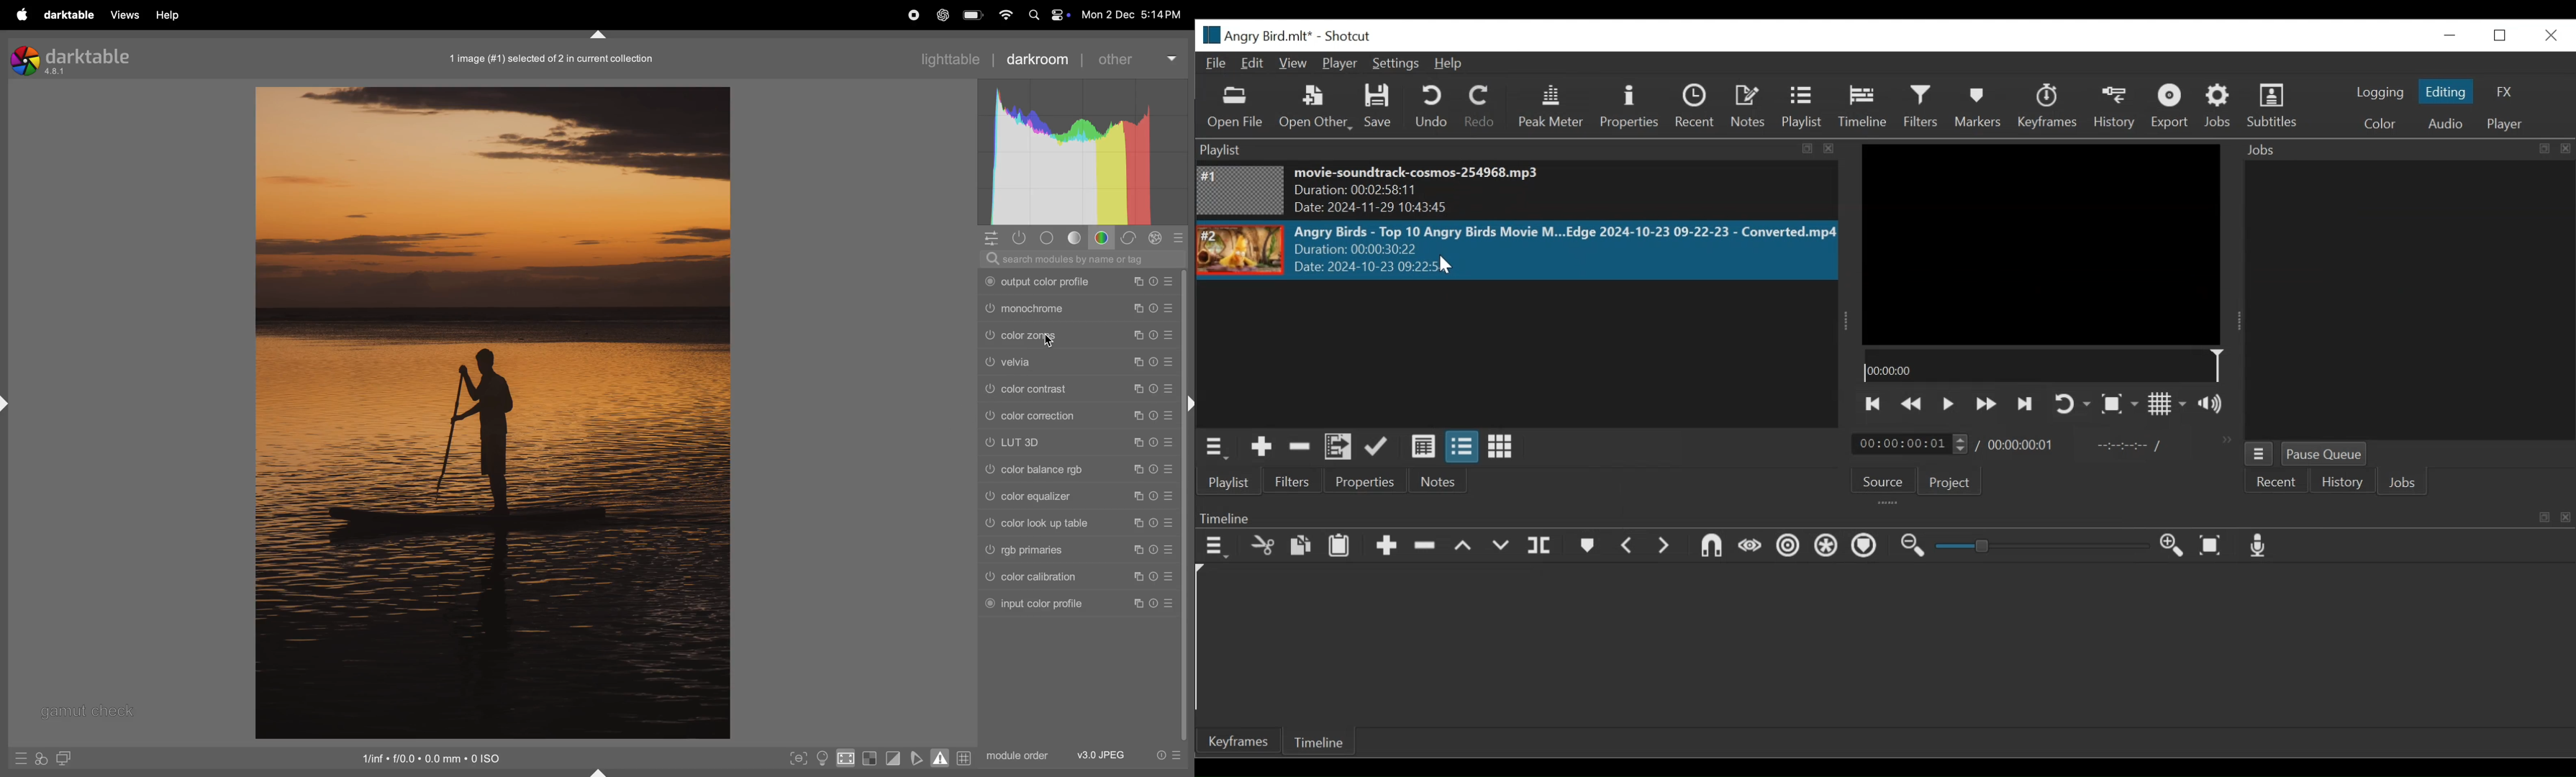  Describe the element at coordinates (1138, 309) in the screenshot. I see `copy` at that location.